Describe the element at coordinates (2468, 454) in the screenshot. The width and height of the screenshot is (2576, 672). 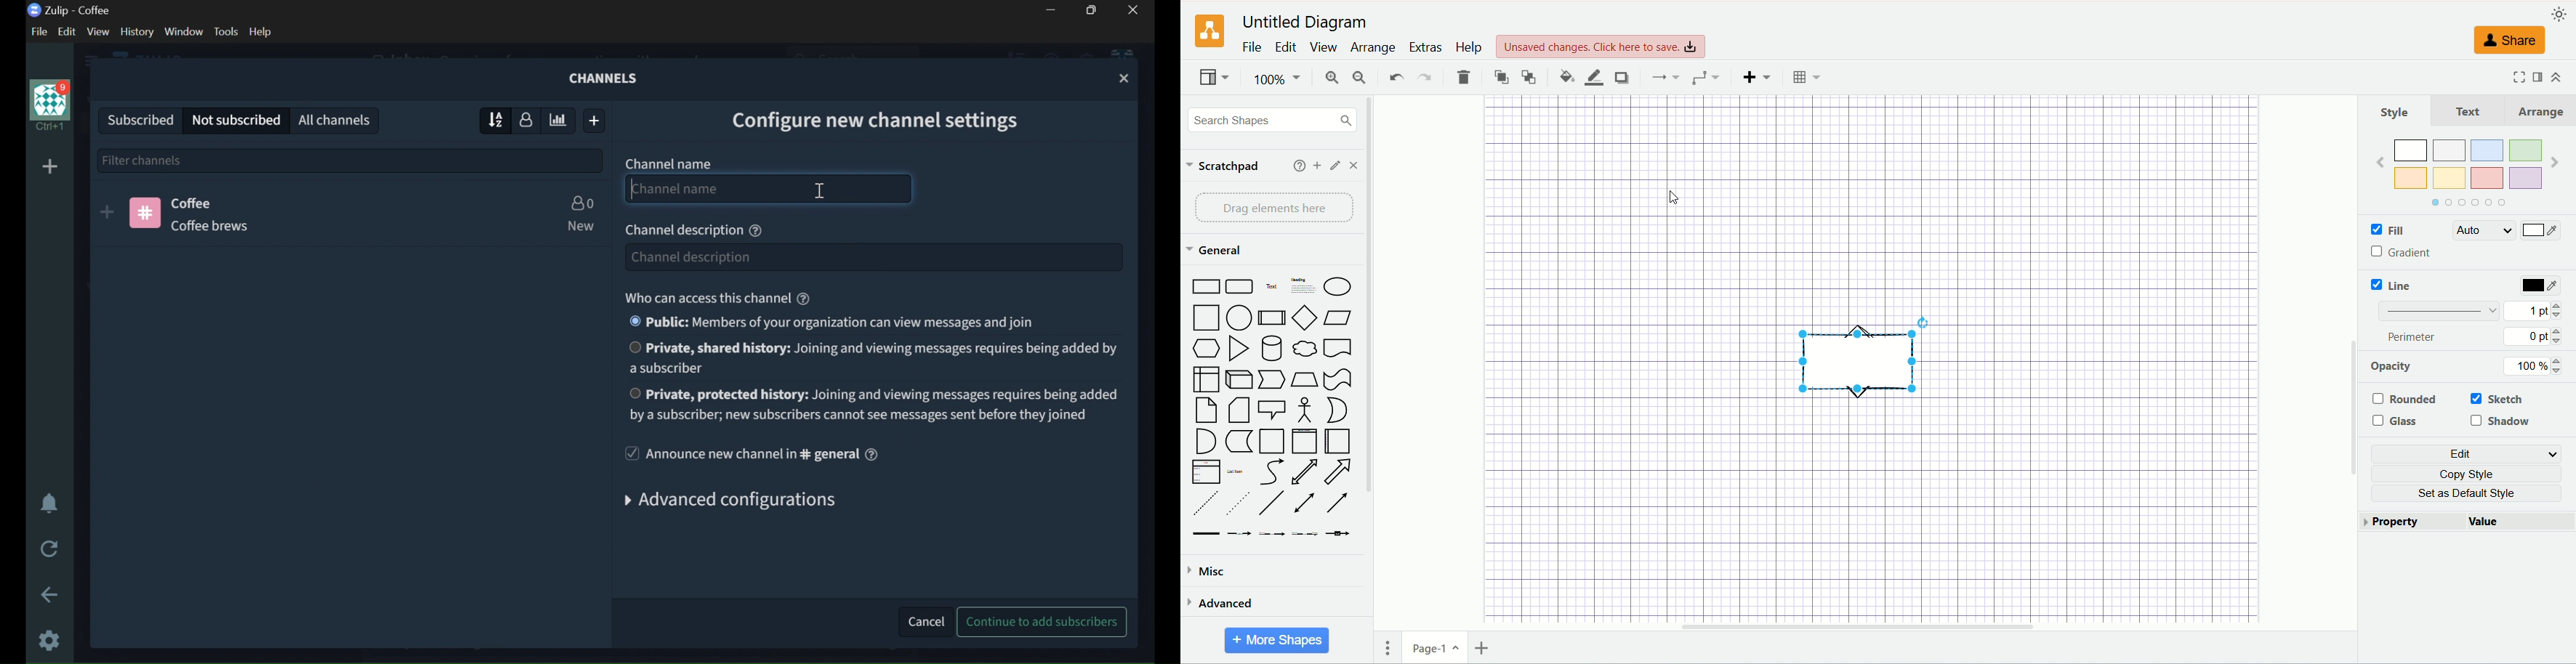
I see `edit` at that location.